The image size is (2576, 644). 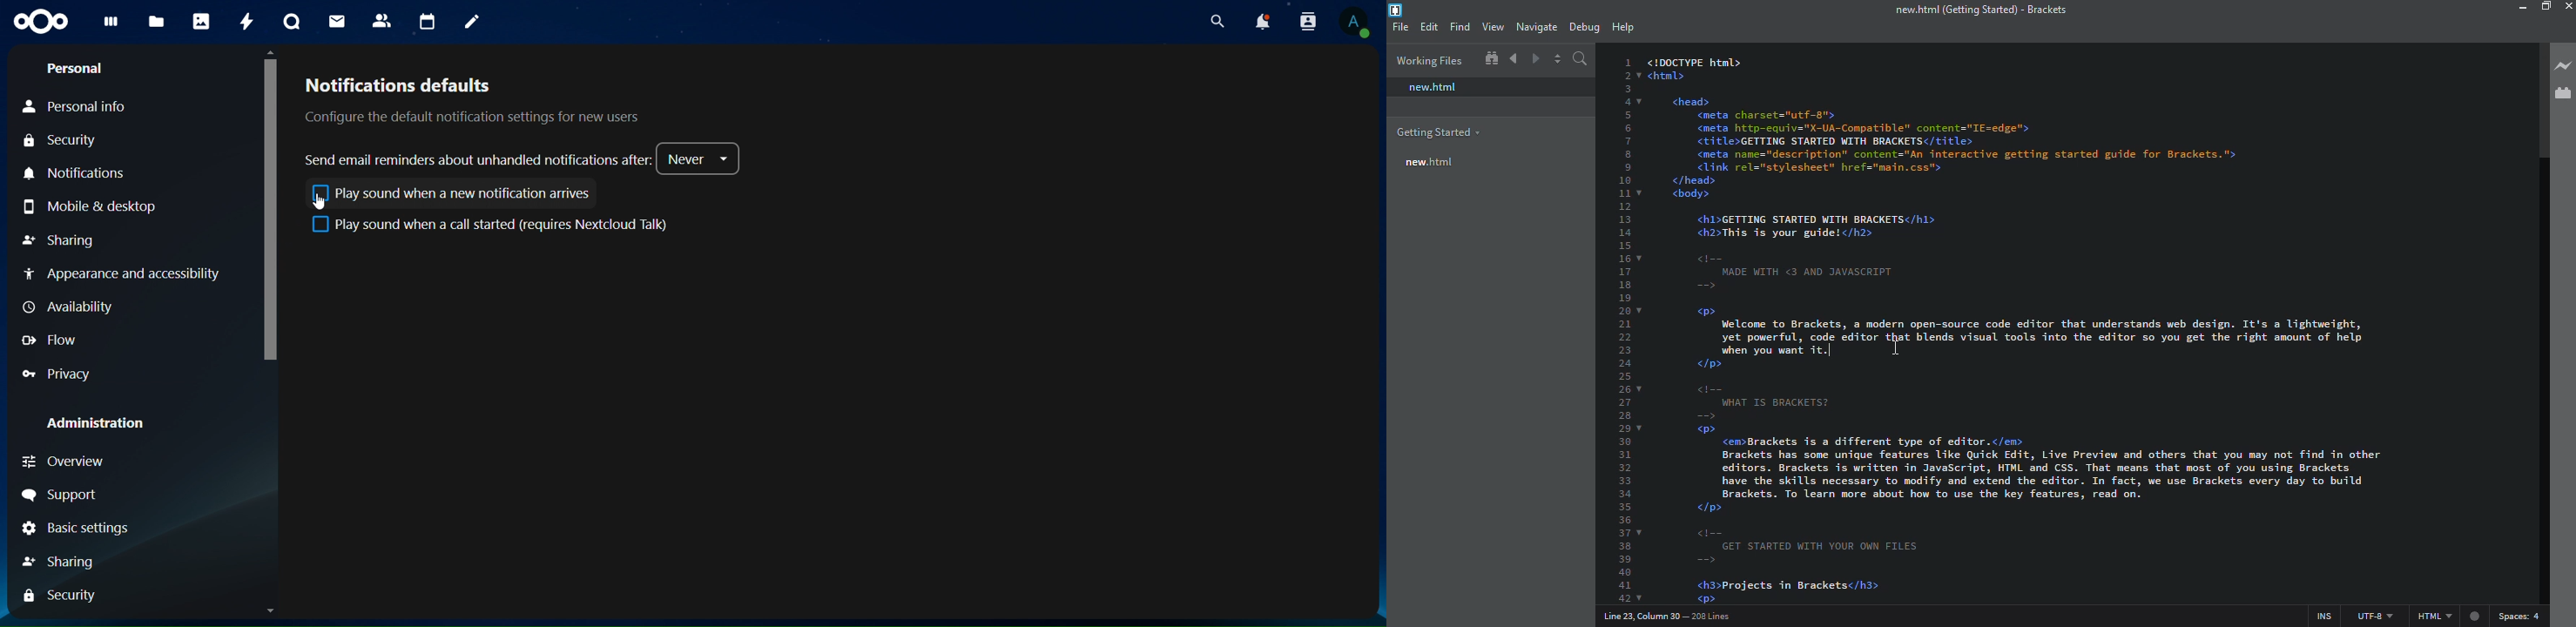 What do you see at coordinates (1891, 343) in the screenshot?
I see `cursor` at bounding box center [1891, 343].